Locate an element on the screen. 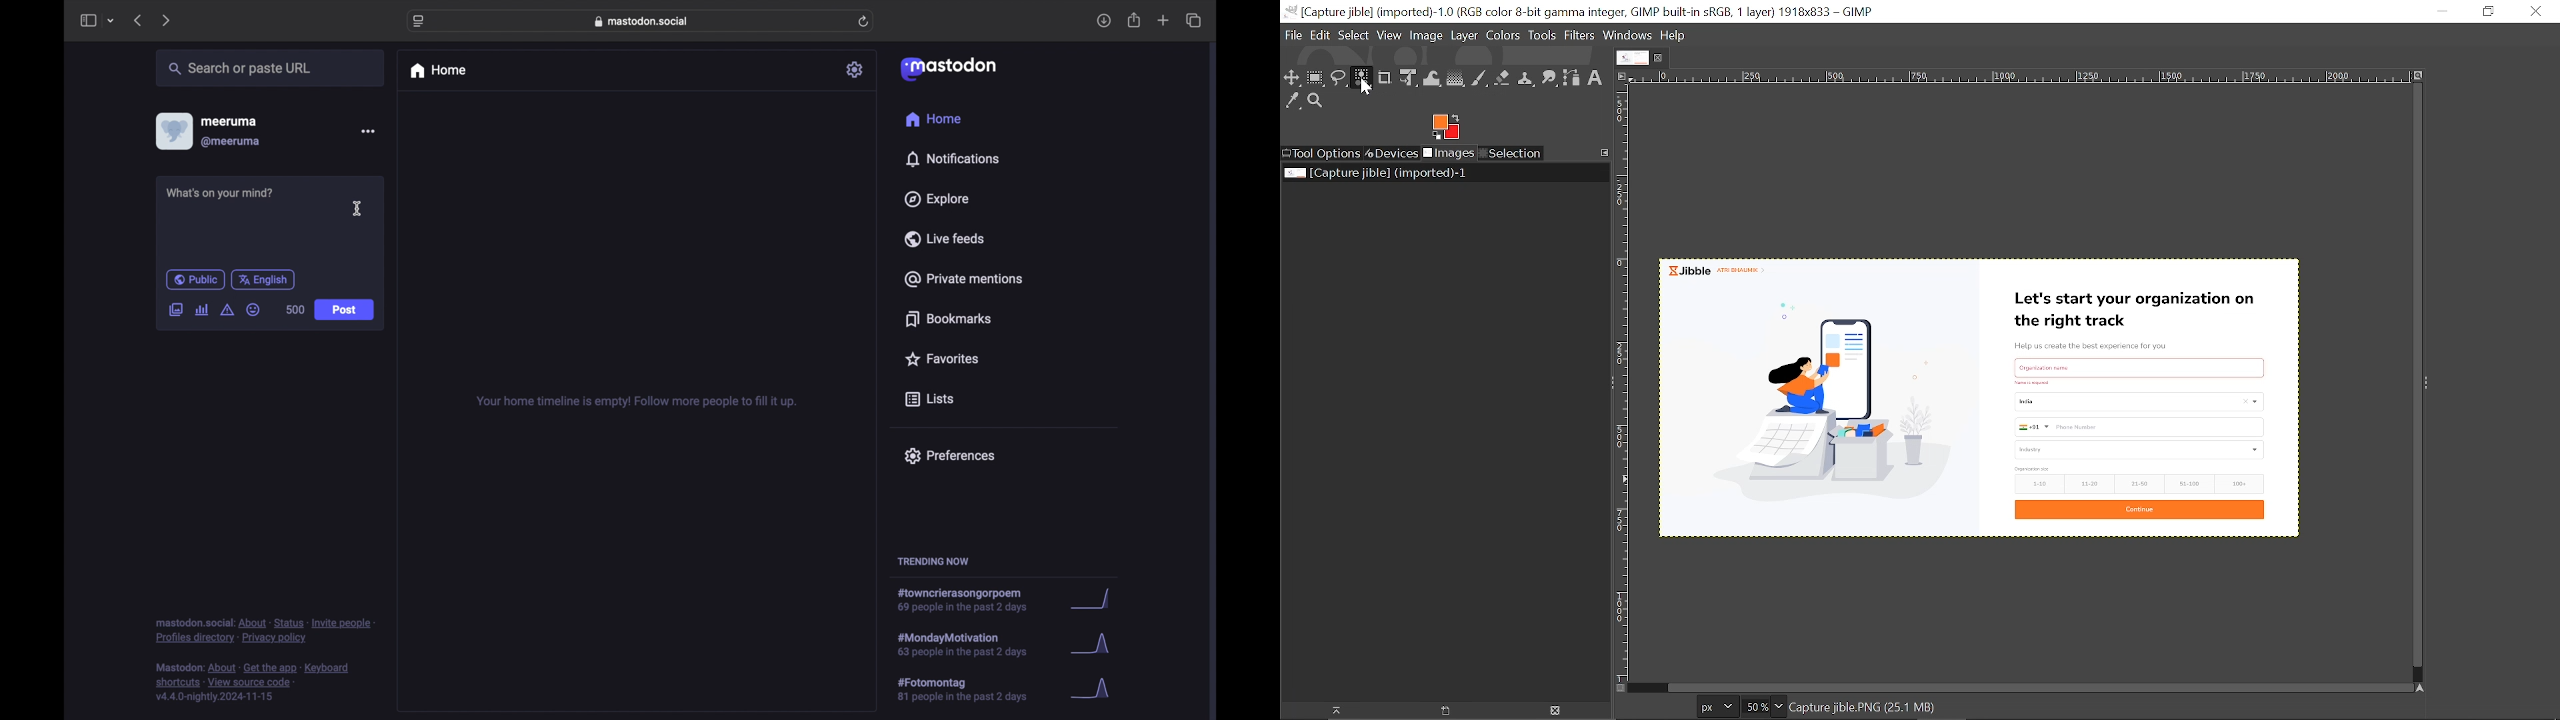  Crop tool is located at coordinates (1385, 77).